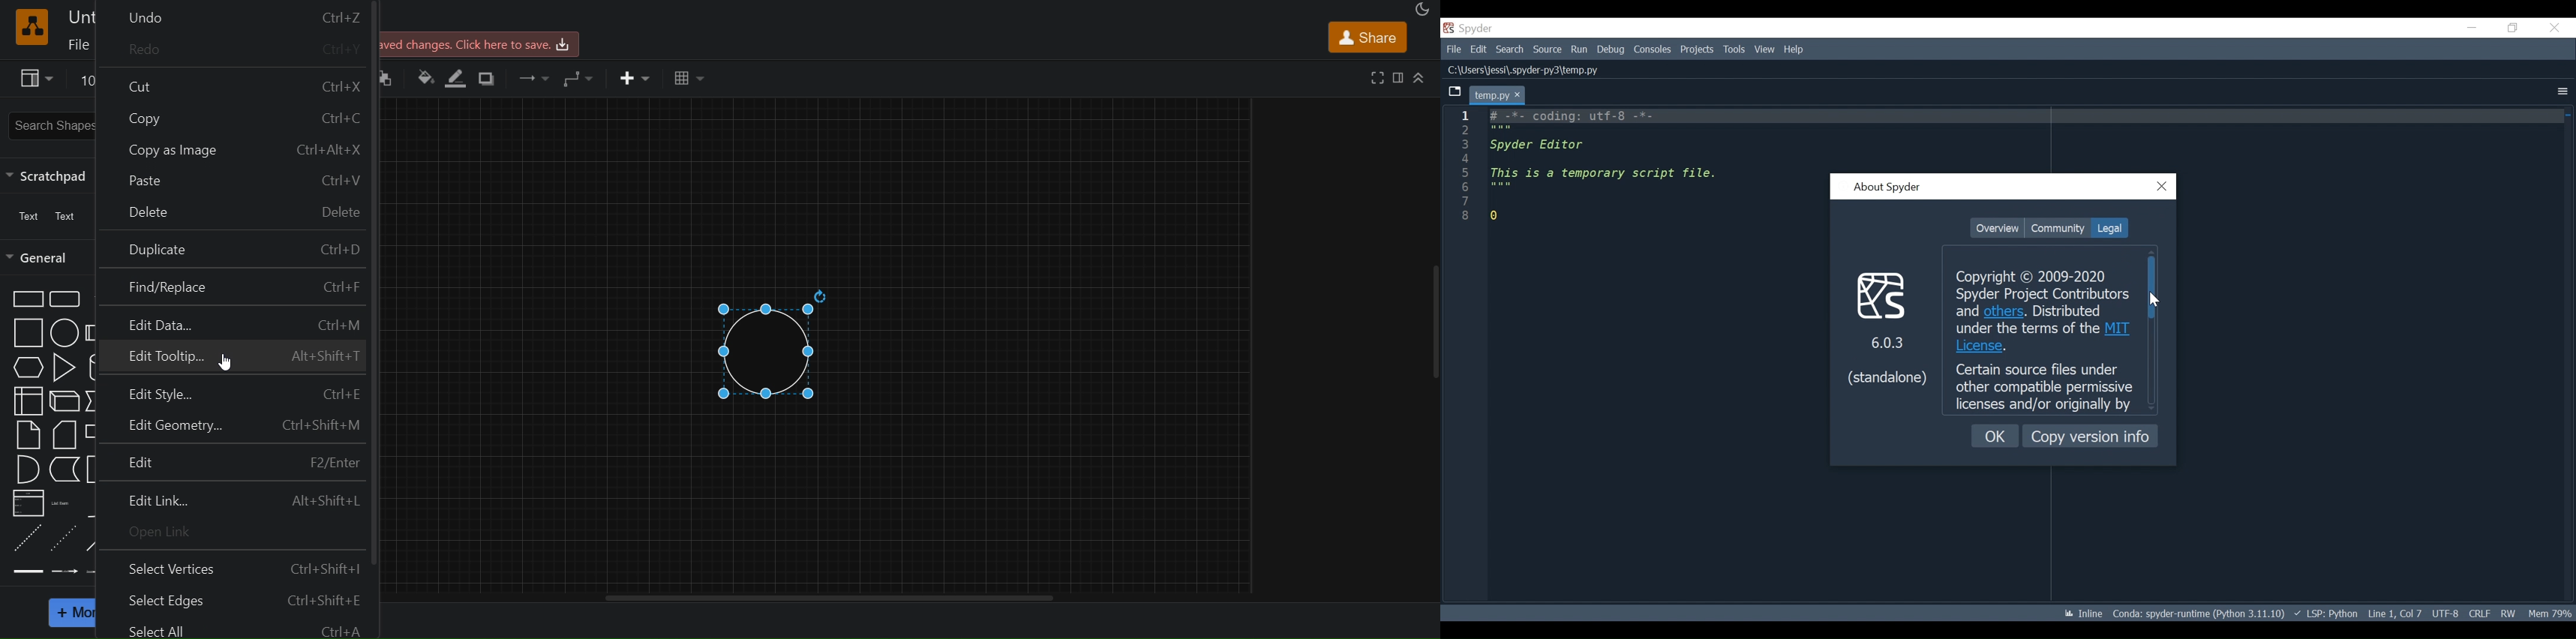 The width and height of the screenshot is (2576, 644). Describe the element at coordinates (1421, 10) in the screenshot. I see `appearance` at that location.